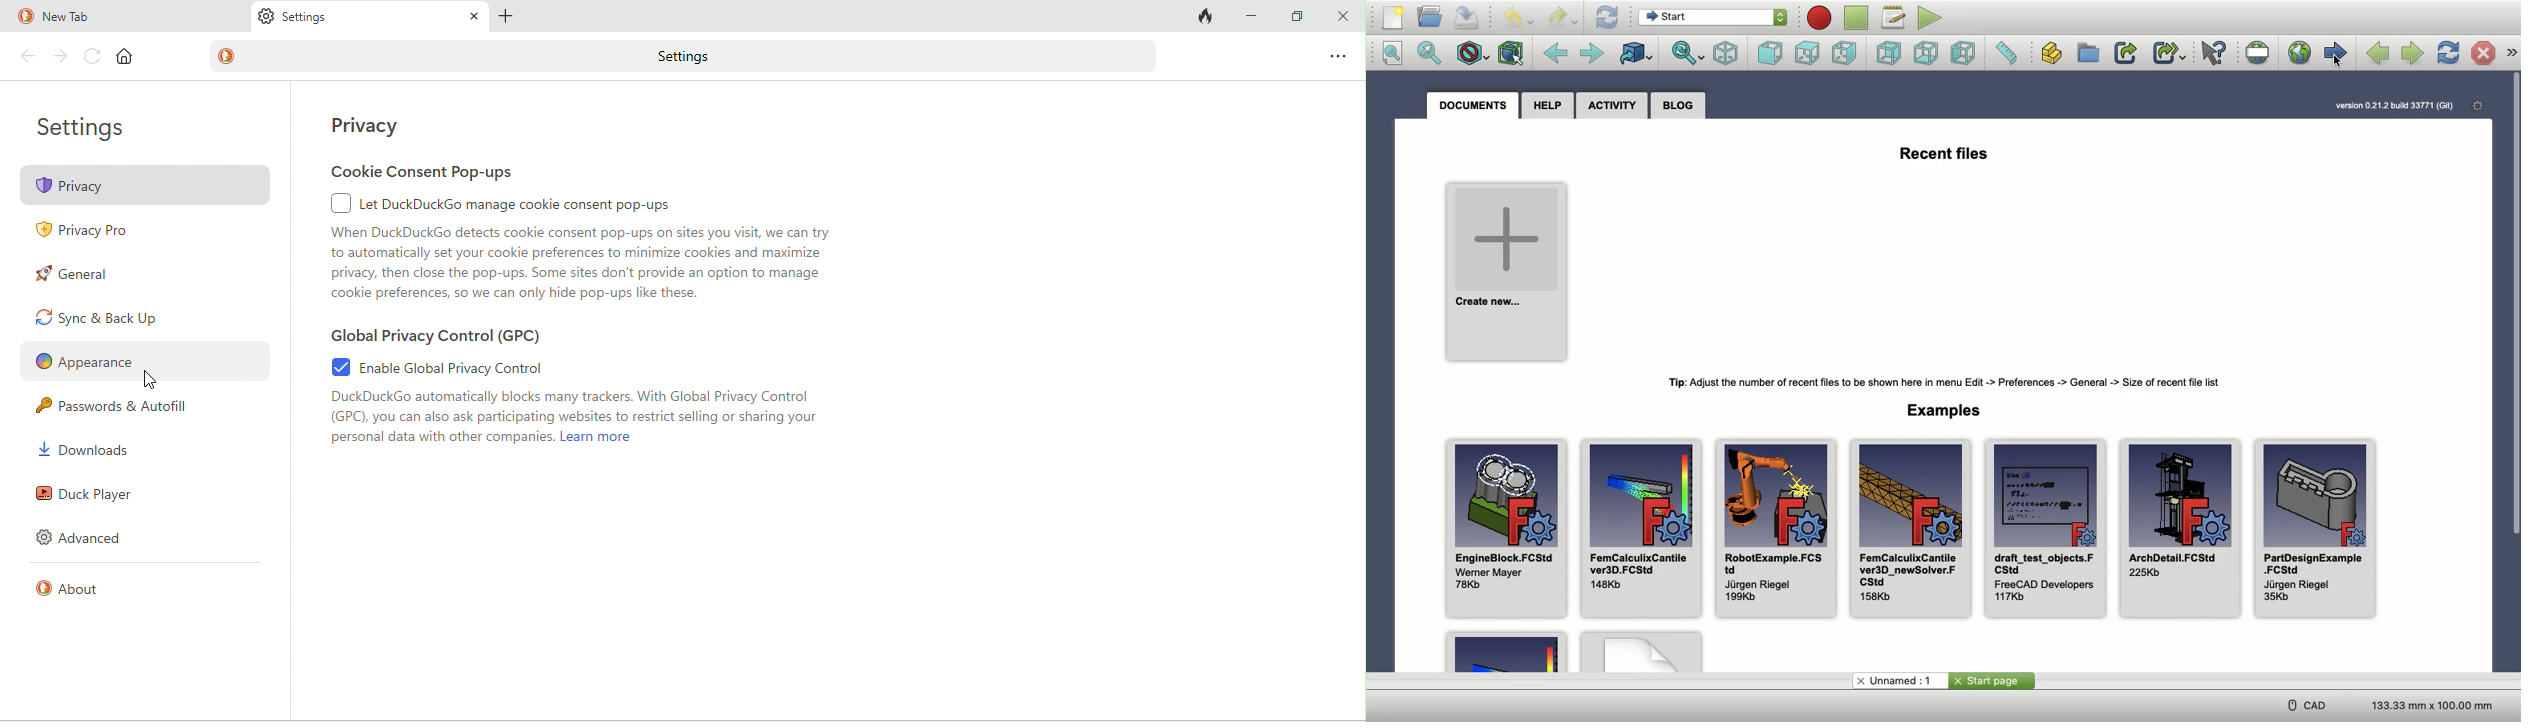  Describe the element at coordinates (2044, 529) in the screenshot. I see `draft_test_objects.FCStd` at that location.